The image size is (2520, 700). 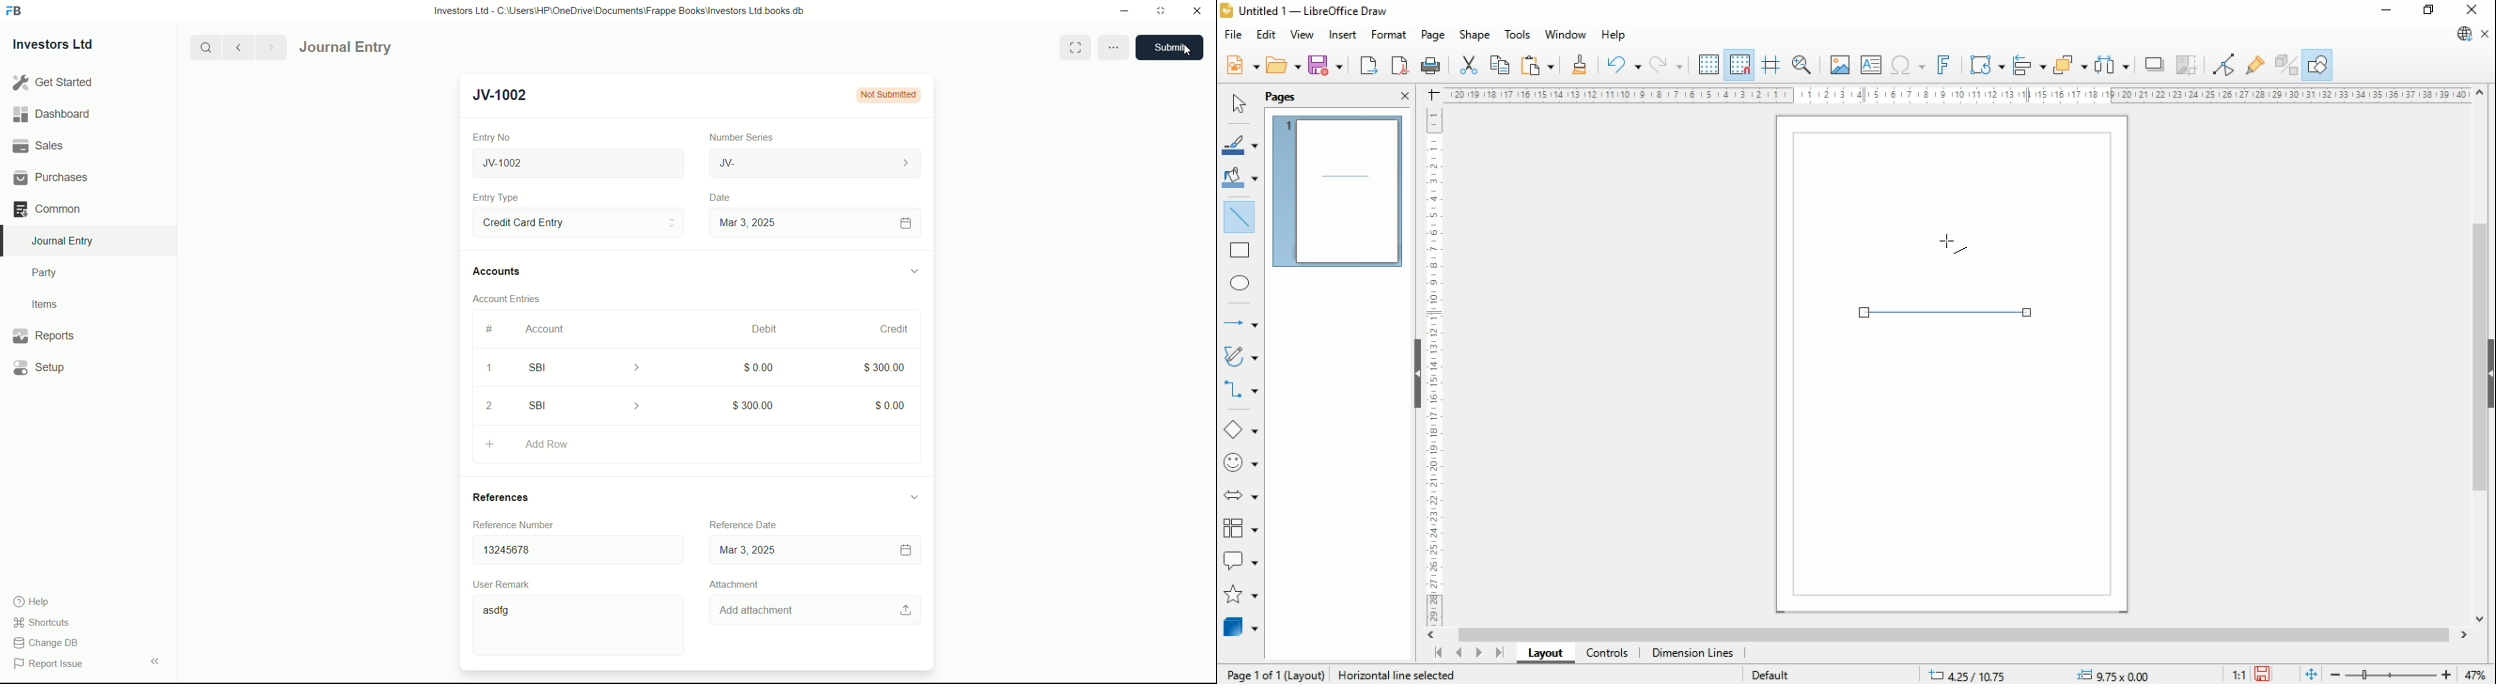 What do you see at coordinates (1242, 355) in the screenshot?
I see `curves and polygons` at bounding box center [1242, 355].